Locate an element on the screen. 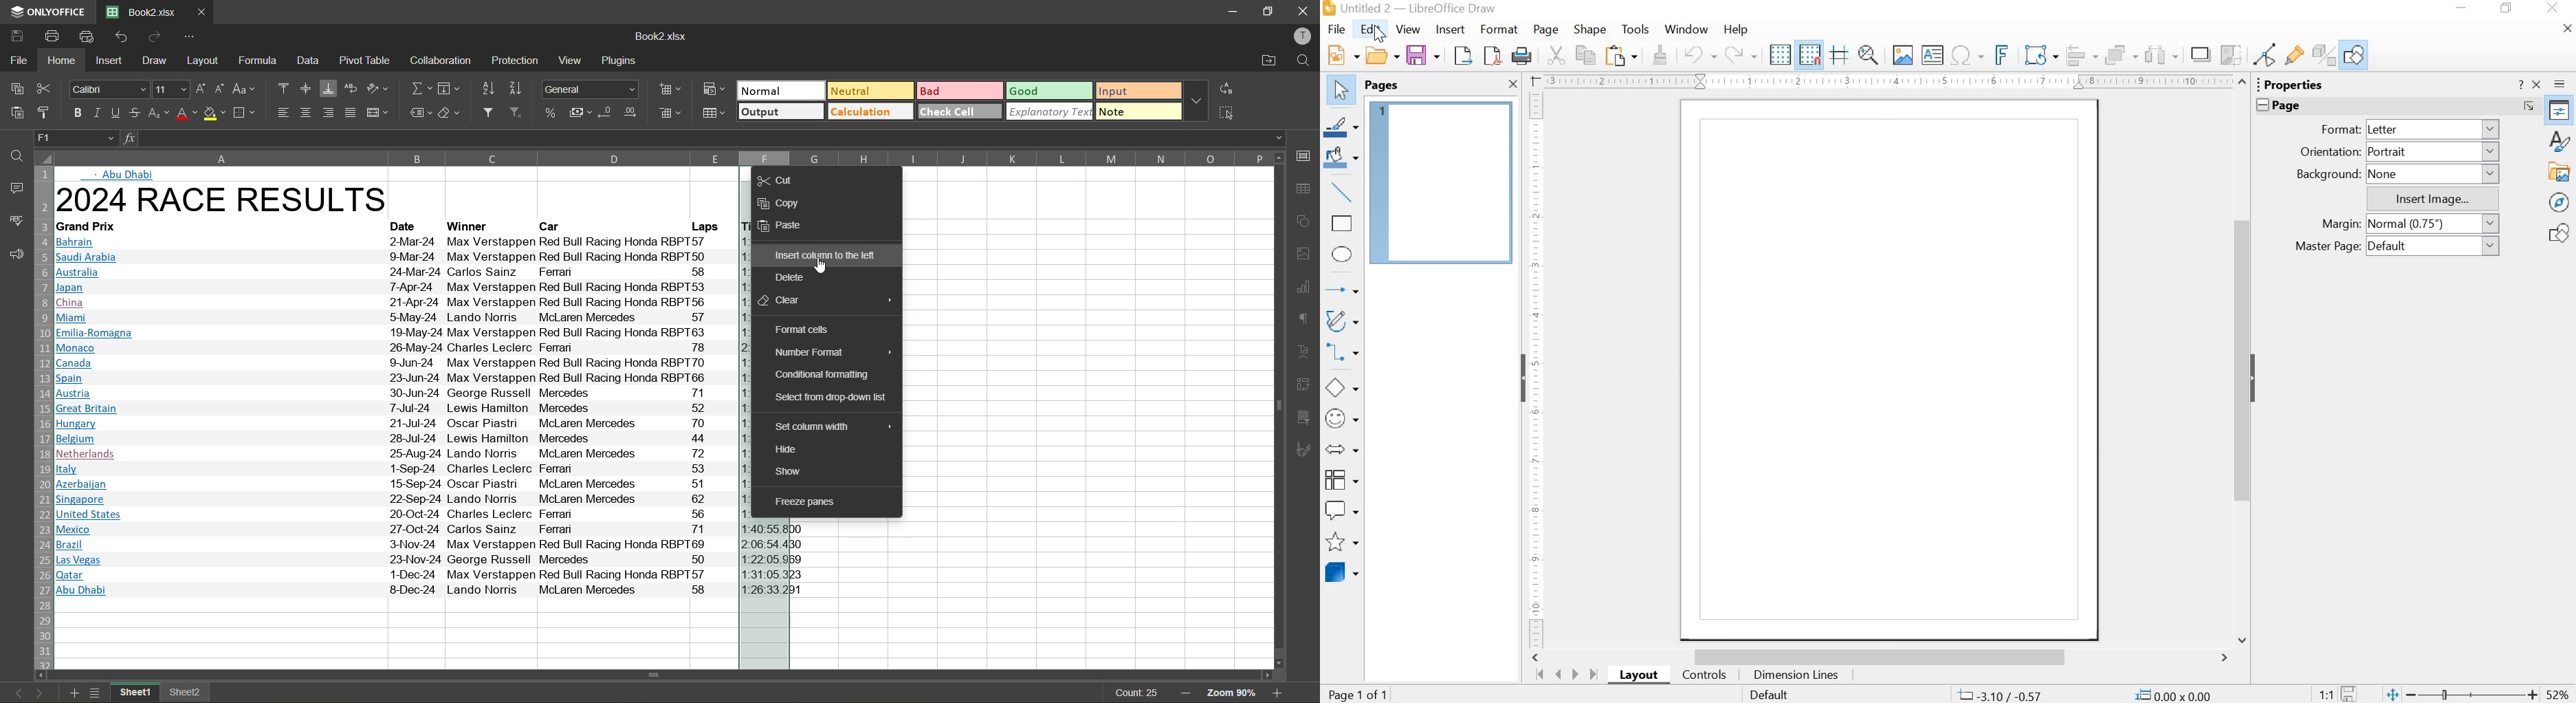  item count: Count 25 is located at coordinates (1134, 693).